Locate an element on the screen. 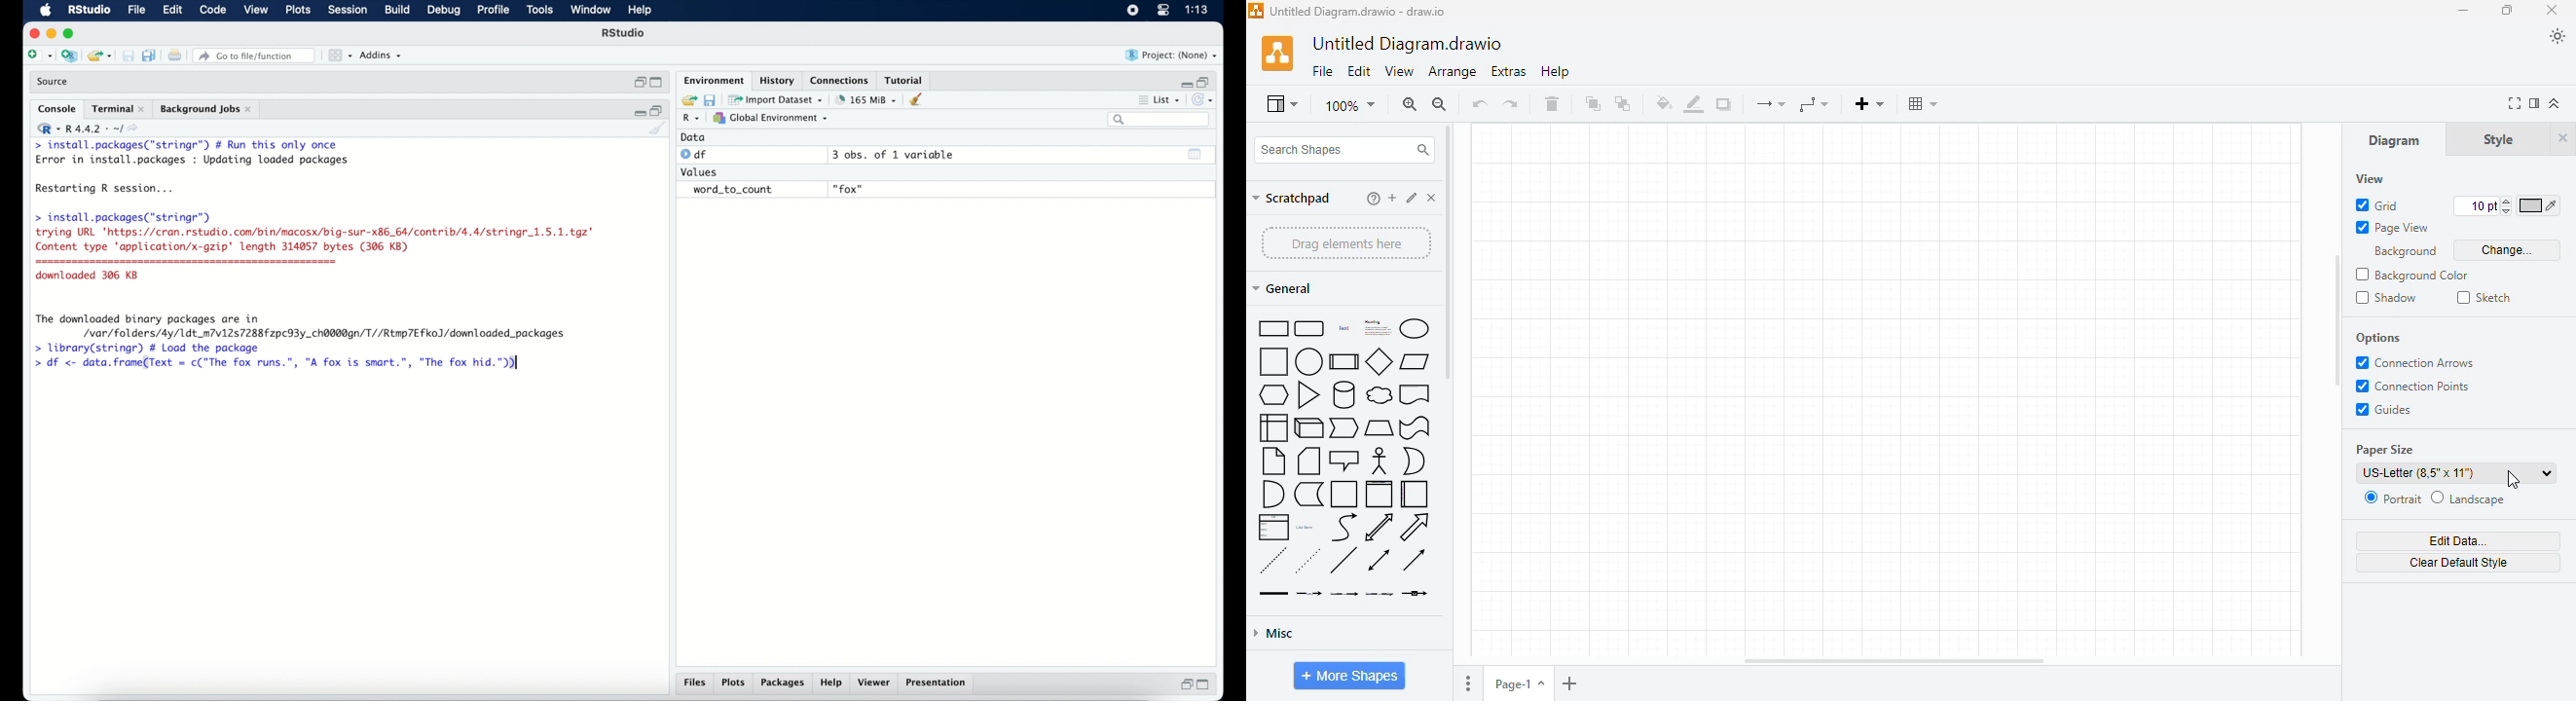 The height and width of the screenshot is (728, 2576). zoom is located at coordinates (1350, 107).